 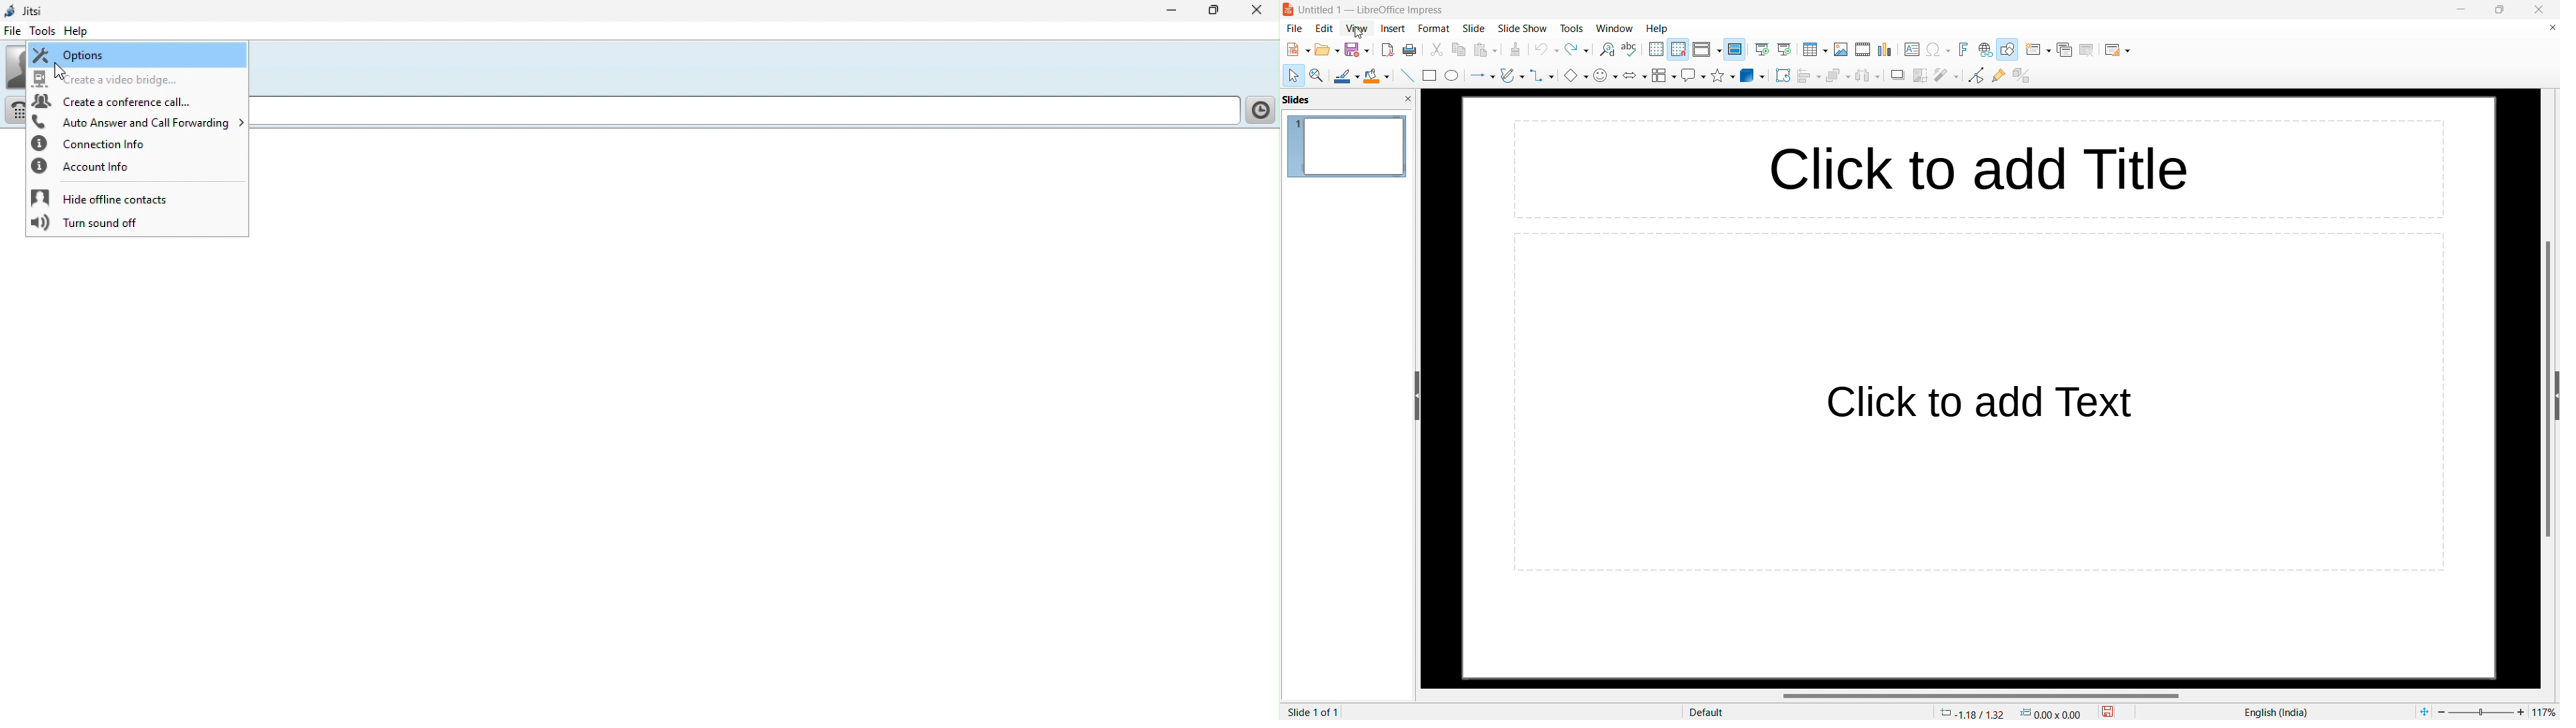 What do you see at coordinates (2538, 10) in the screenshot?
I see `close` at bounding box center [2538, 10].